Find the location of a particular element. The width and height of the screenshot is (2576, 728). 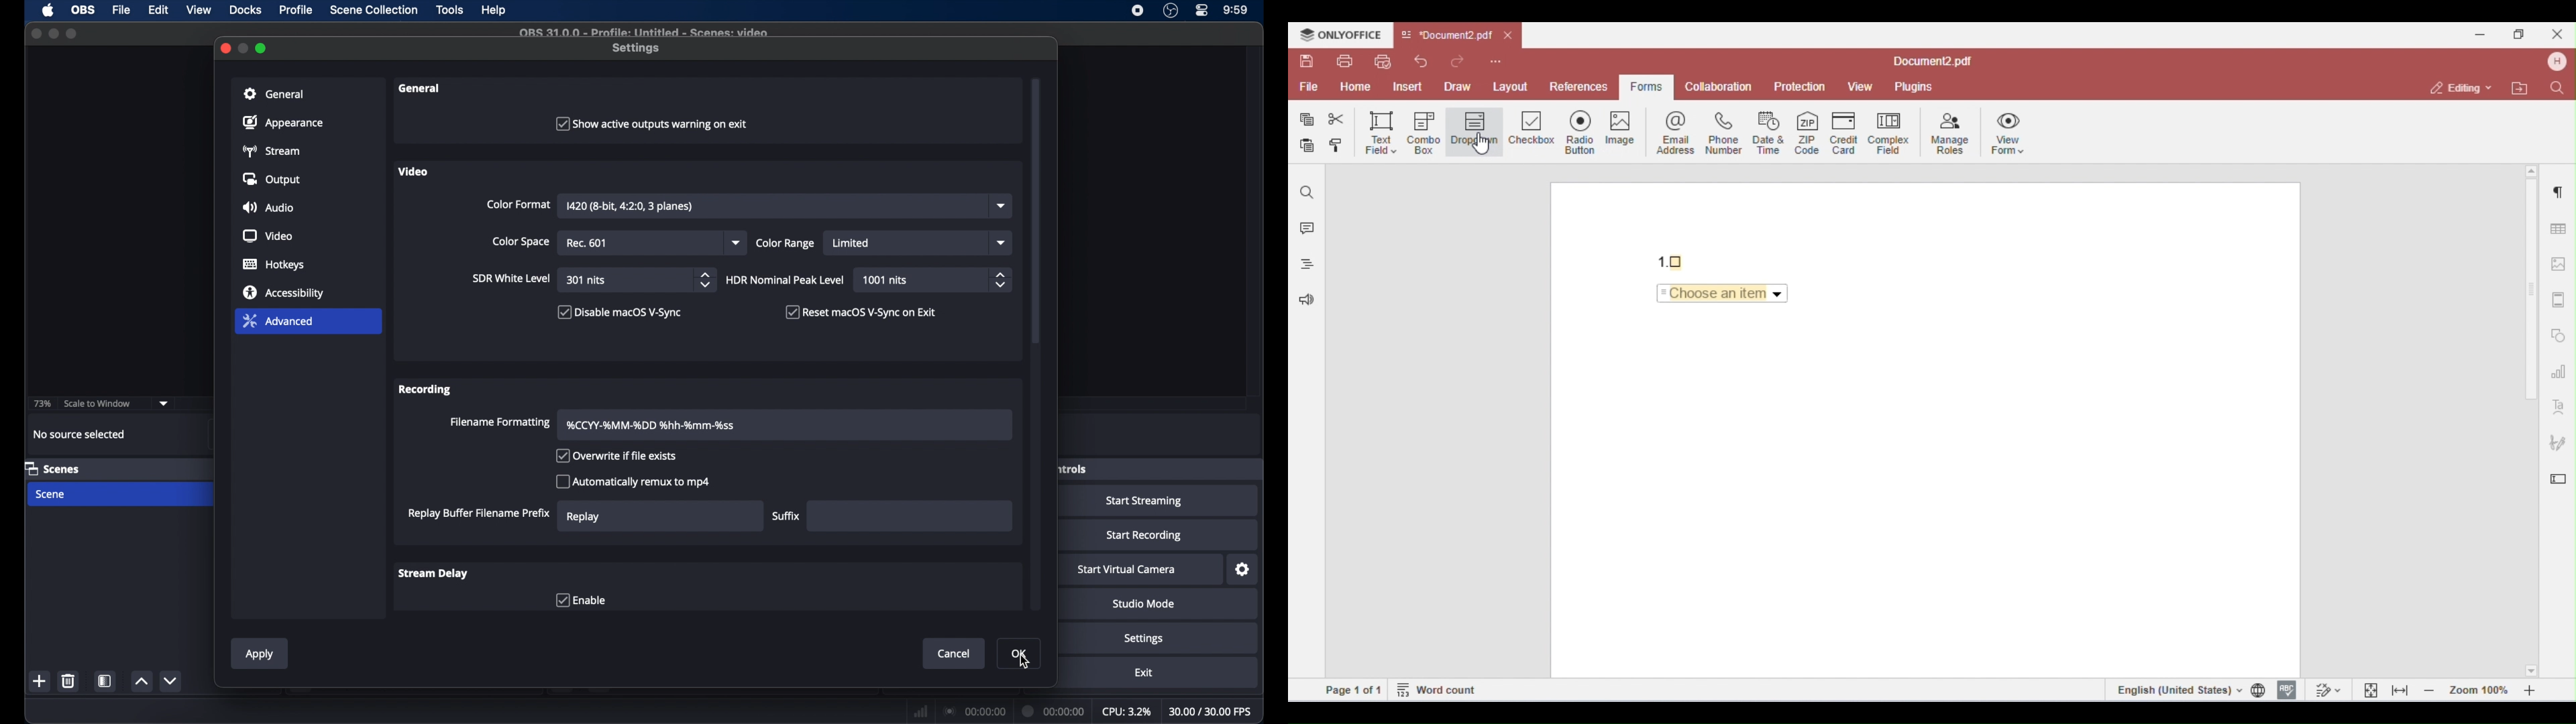

accessibility is located at coordinates (282, 293).